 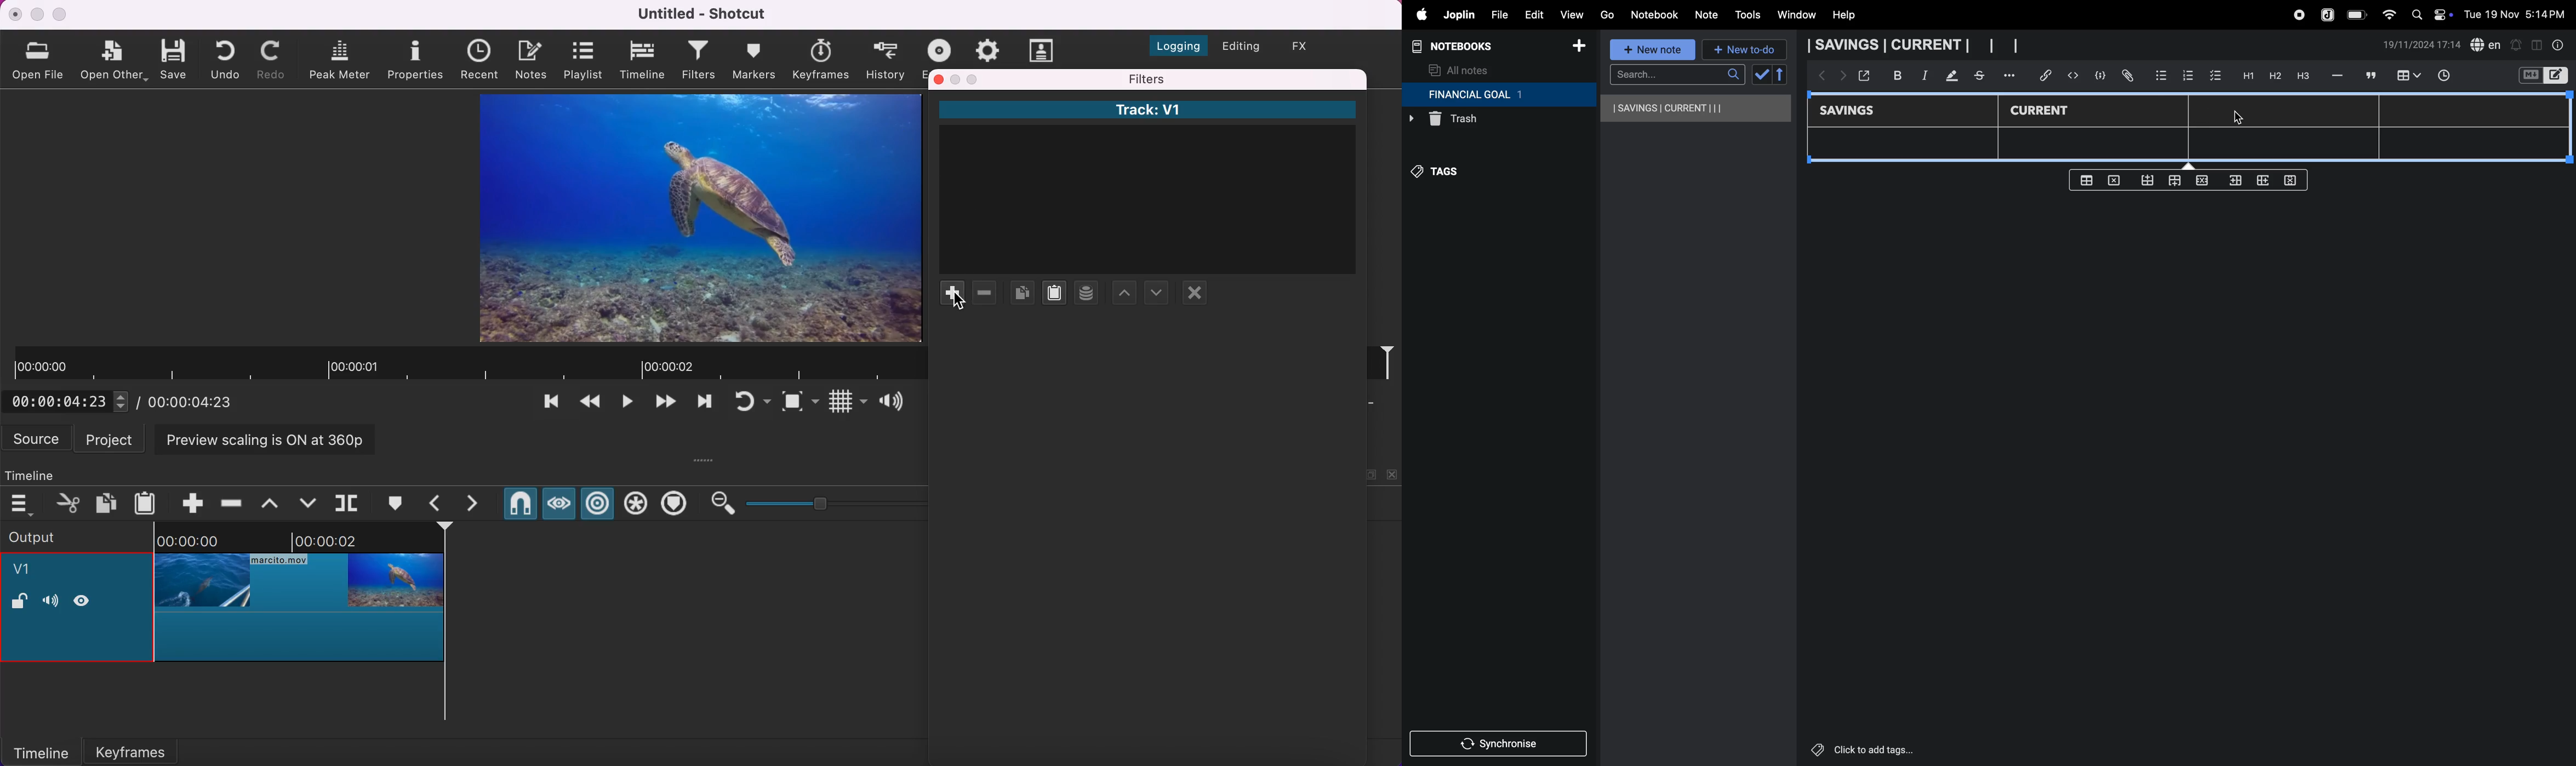 I want to click on clip, so click(x=701, y=218).